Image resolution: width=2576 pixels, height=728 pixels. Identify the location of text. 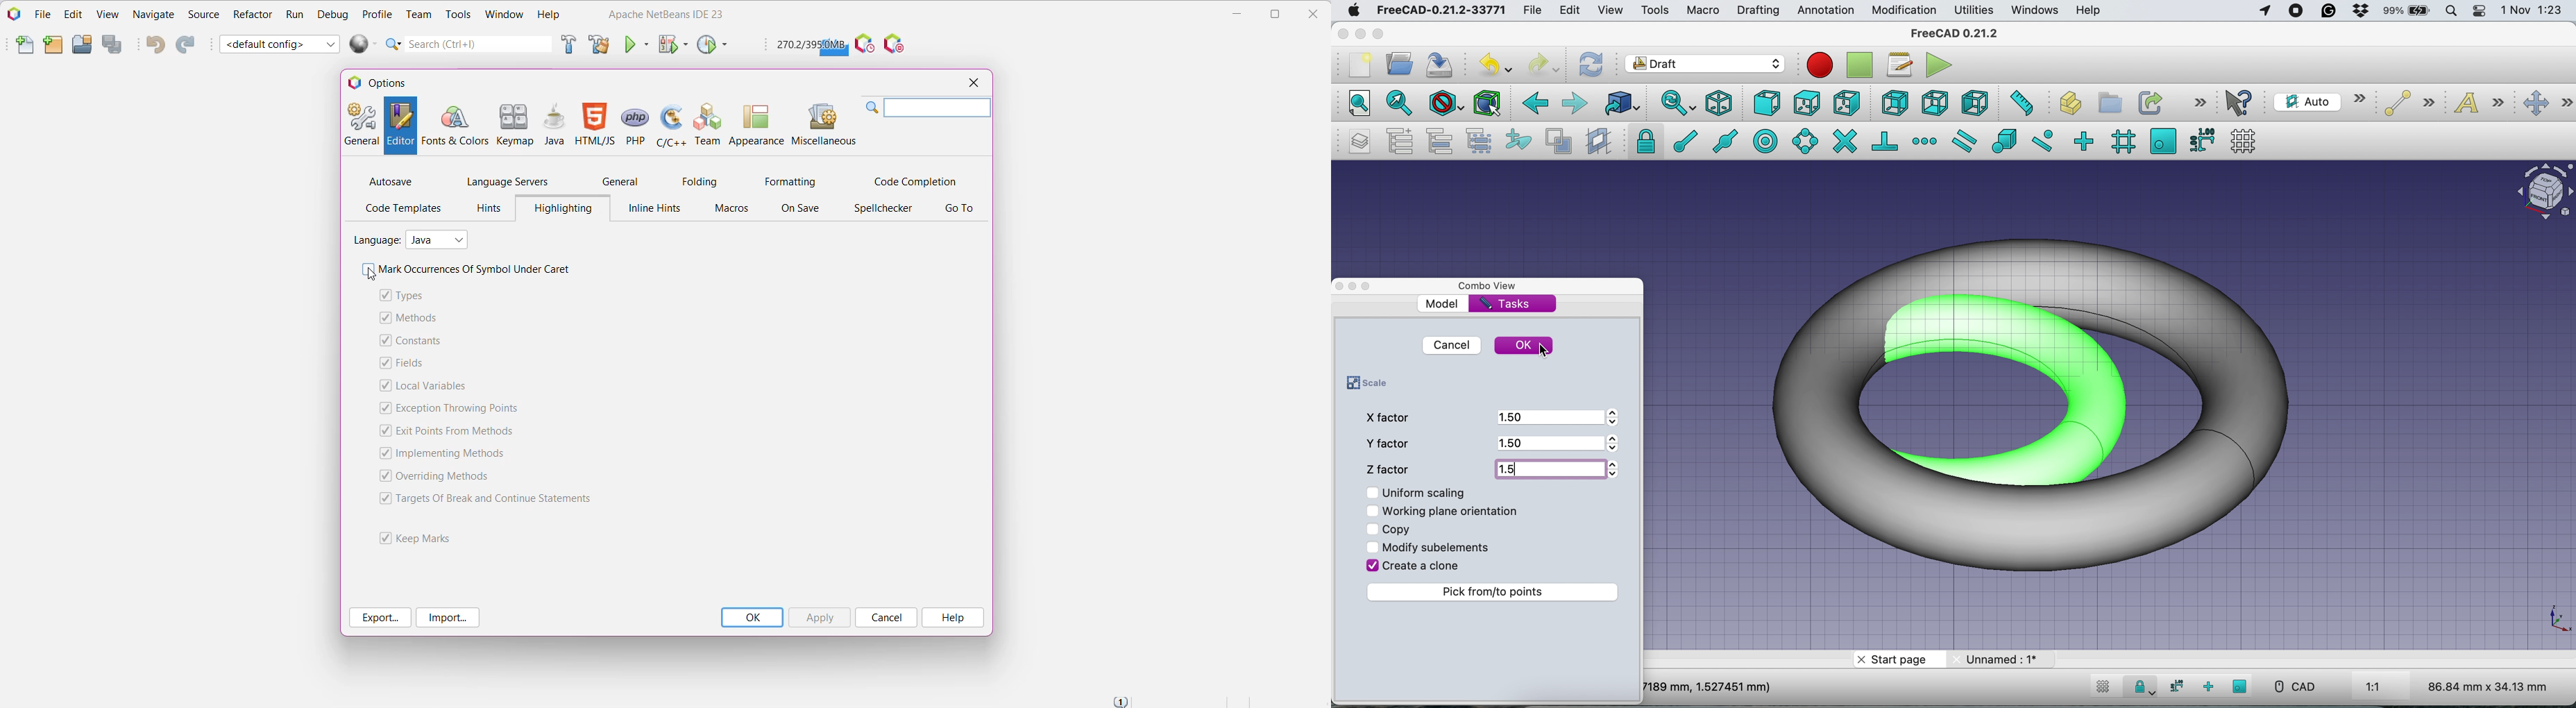
(2481, 105).